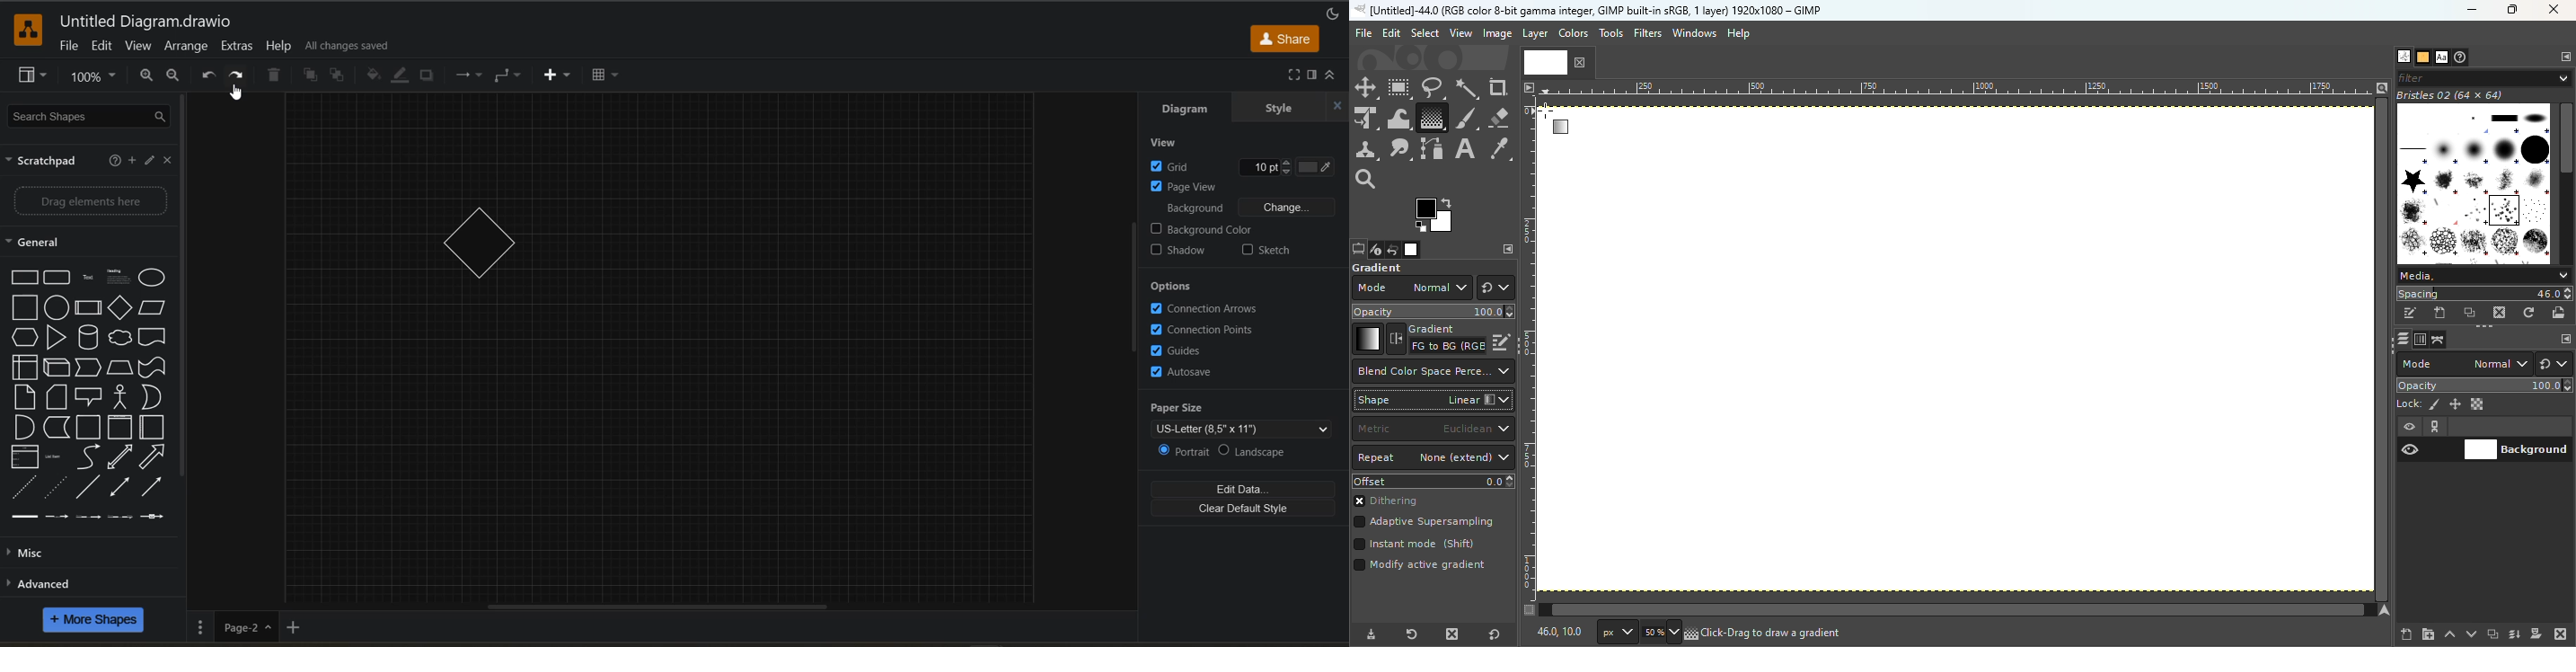 This screenshot has width=2576, height=672. I want to click on appearance, so click(1332, 15).